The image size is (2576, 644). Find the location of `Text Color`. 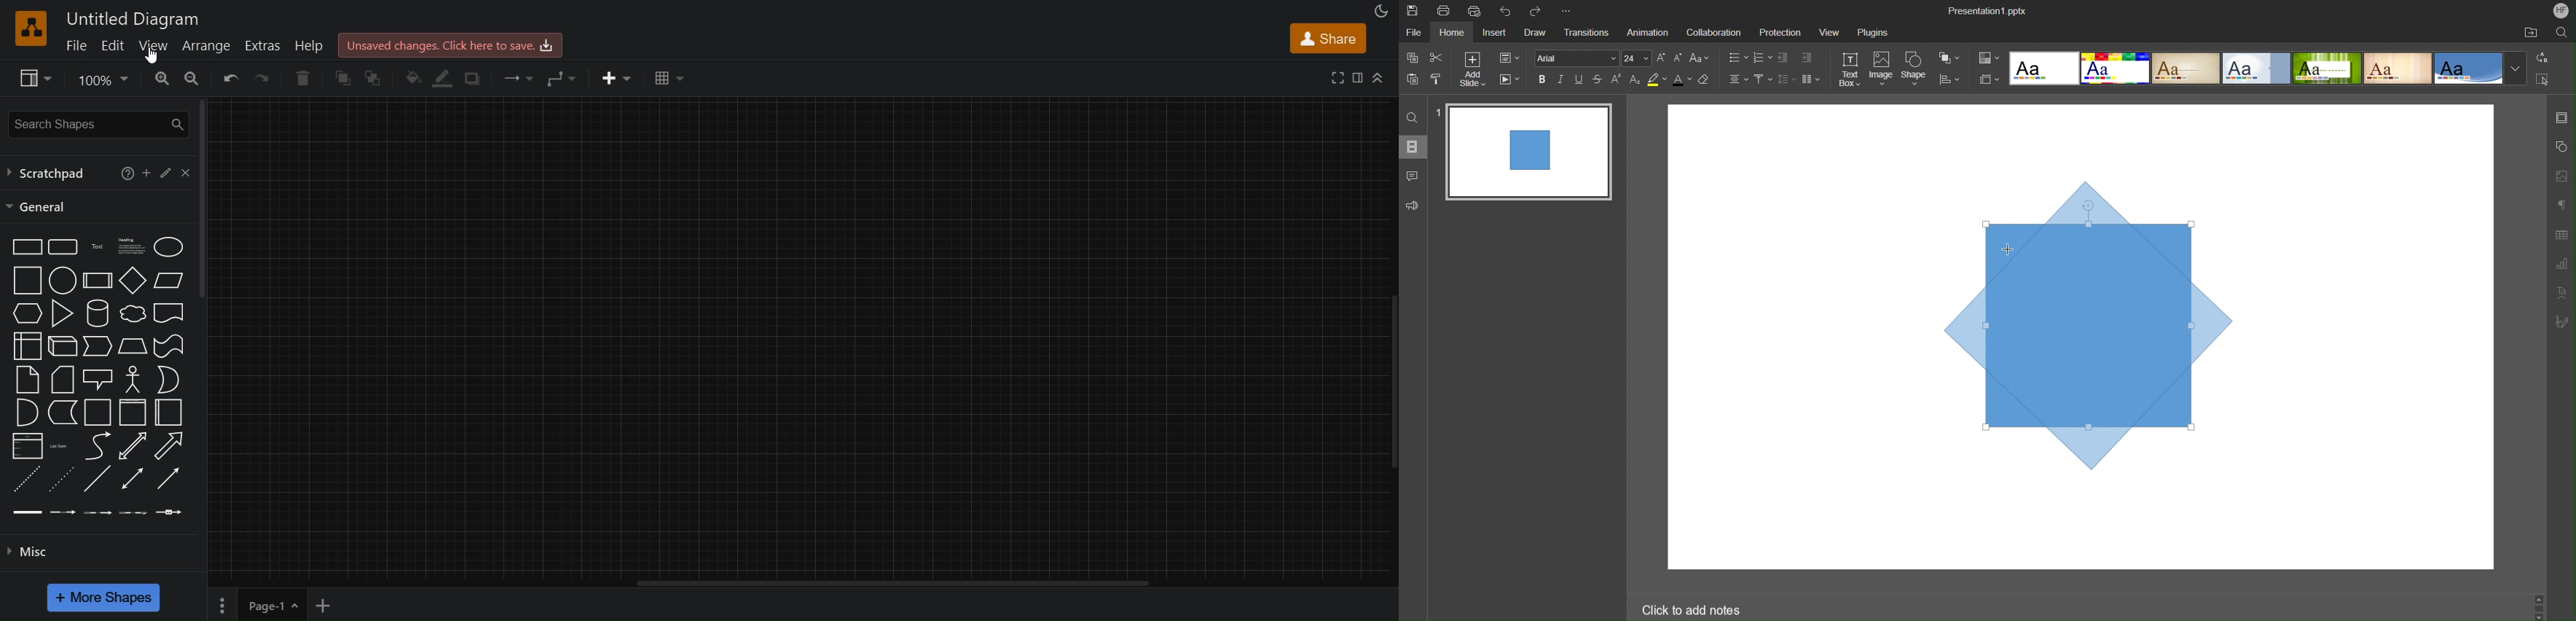

Text Color is located at coordinates (1682, 79).